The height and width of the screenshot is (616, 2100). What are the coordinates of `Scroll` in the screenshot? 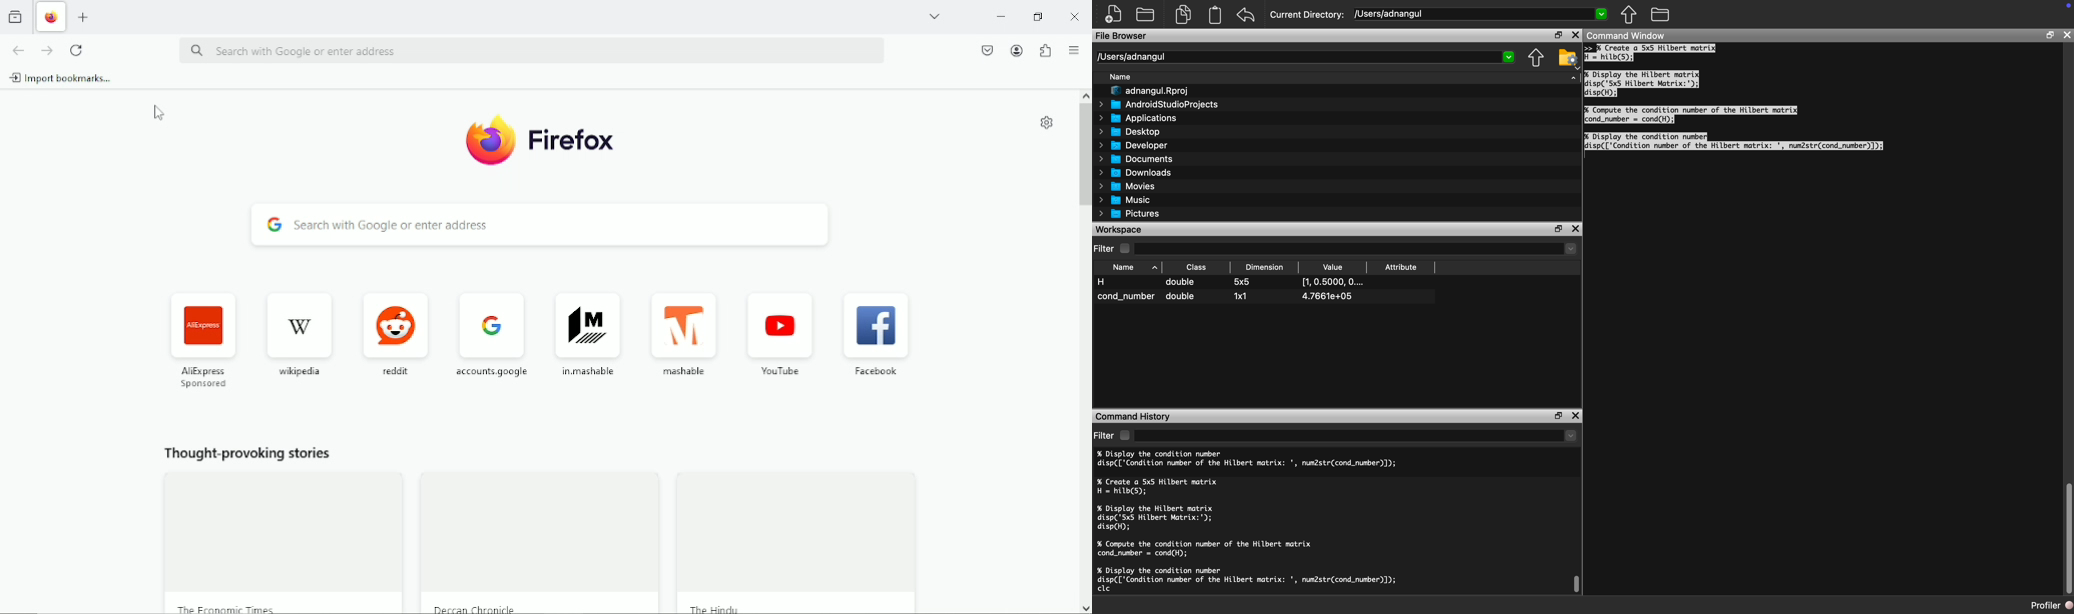 It's located at (1577, 585).